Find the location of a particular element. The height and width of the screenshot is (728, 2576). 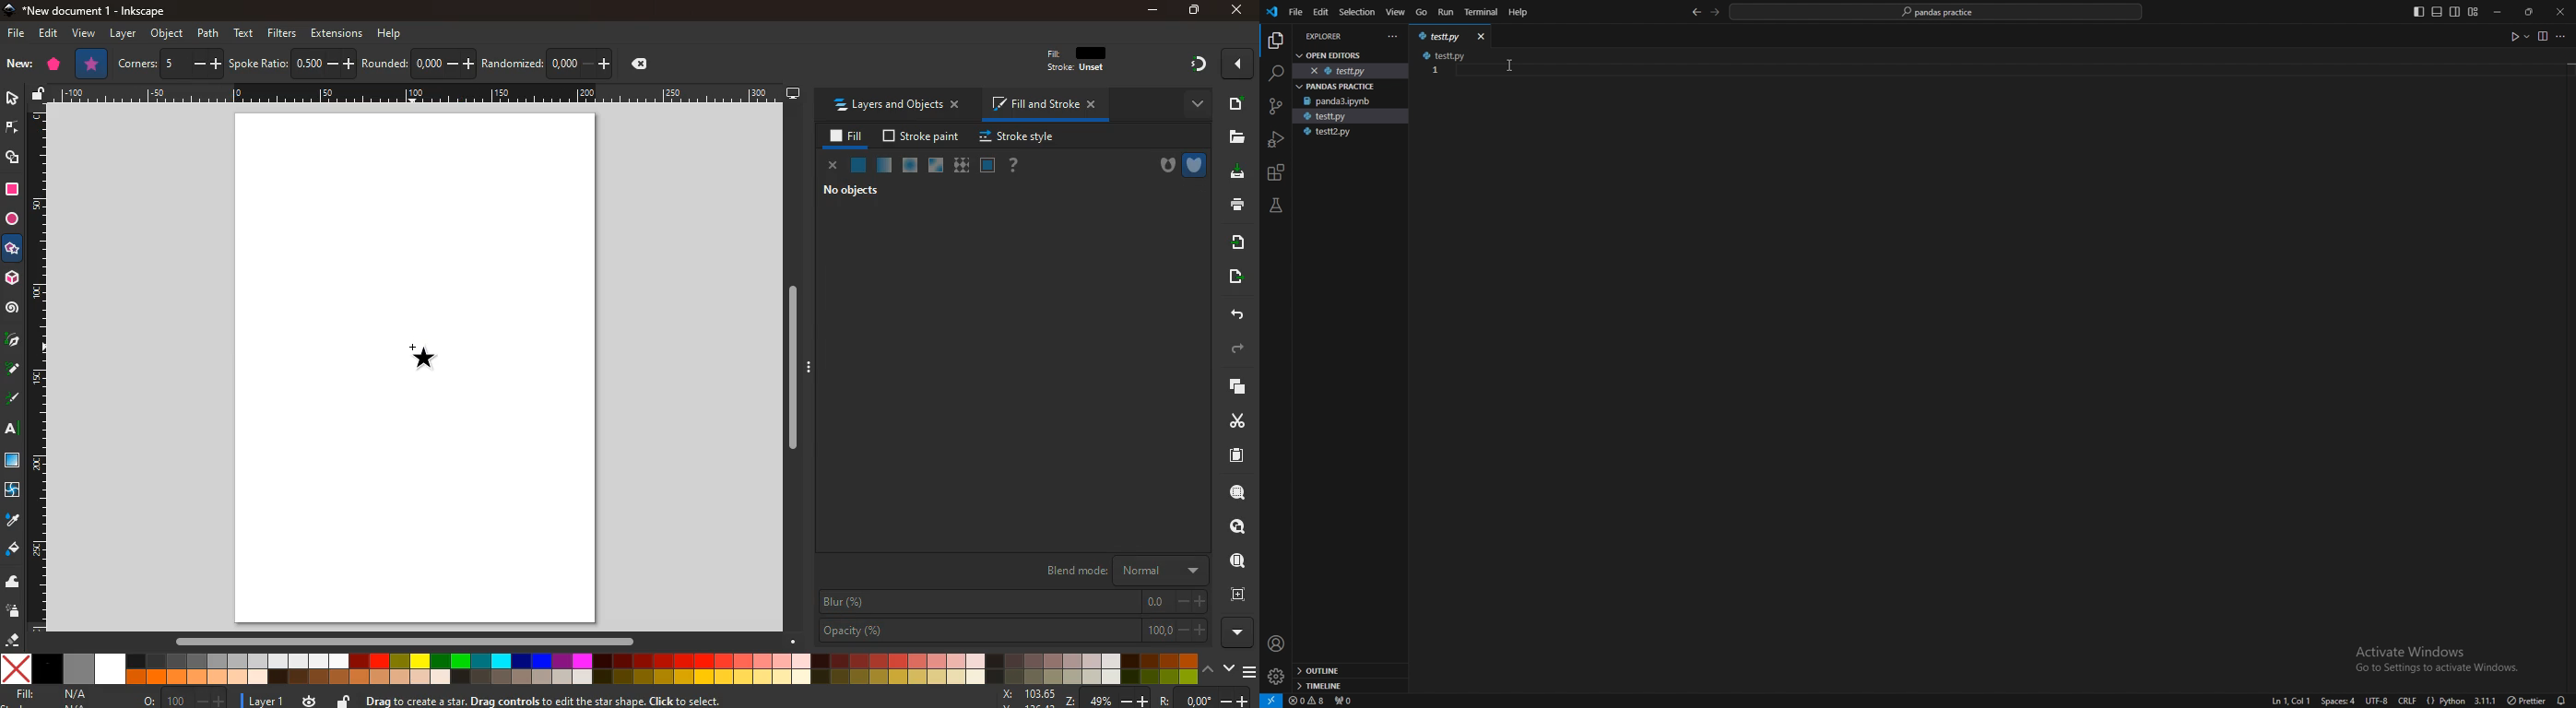

view is located at coordinates (2542, 36).